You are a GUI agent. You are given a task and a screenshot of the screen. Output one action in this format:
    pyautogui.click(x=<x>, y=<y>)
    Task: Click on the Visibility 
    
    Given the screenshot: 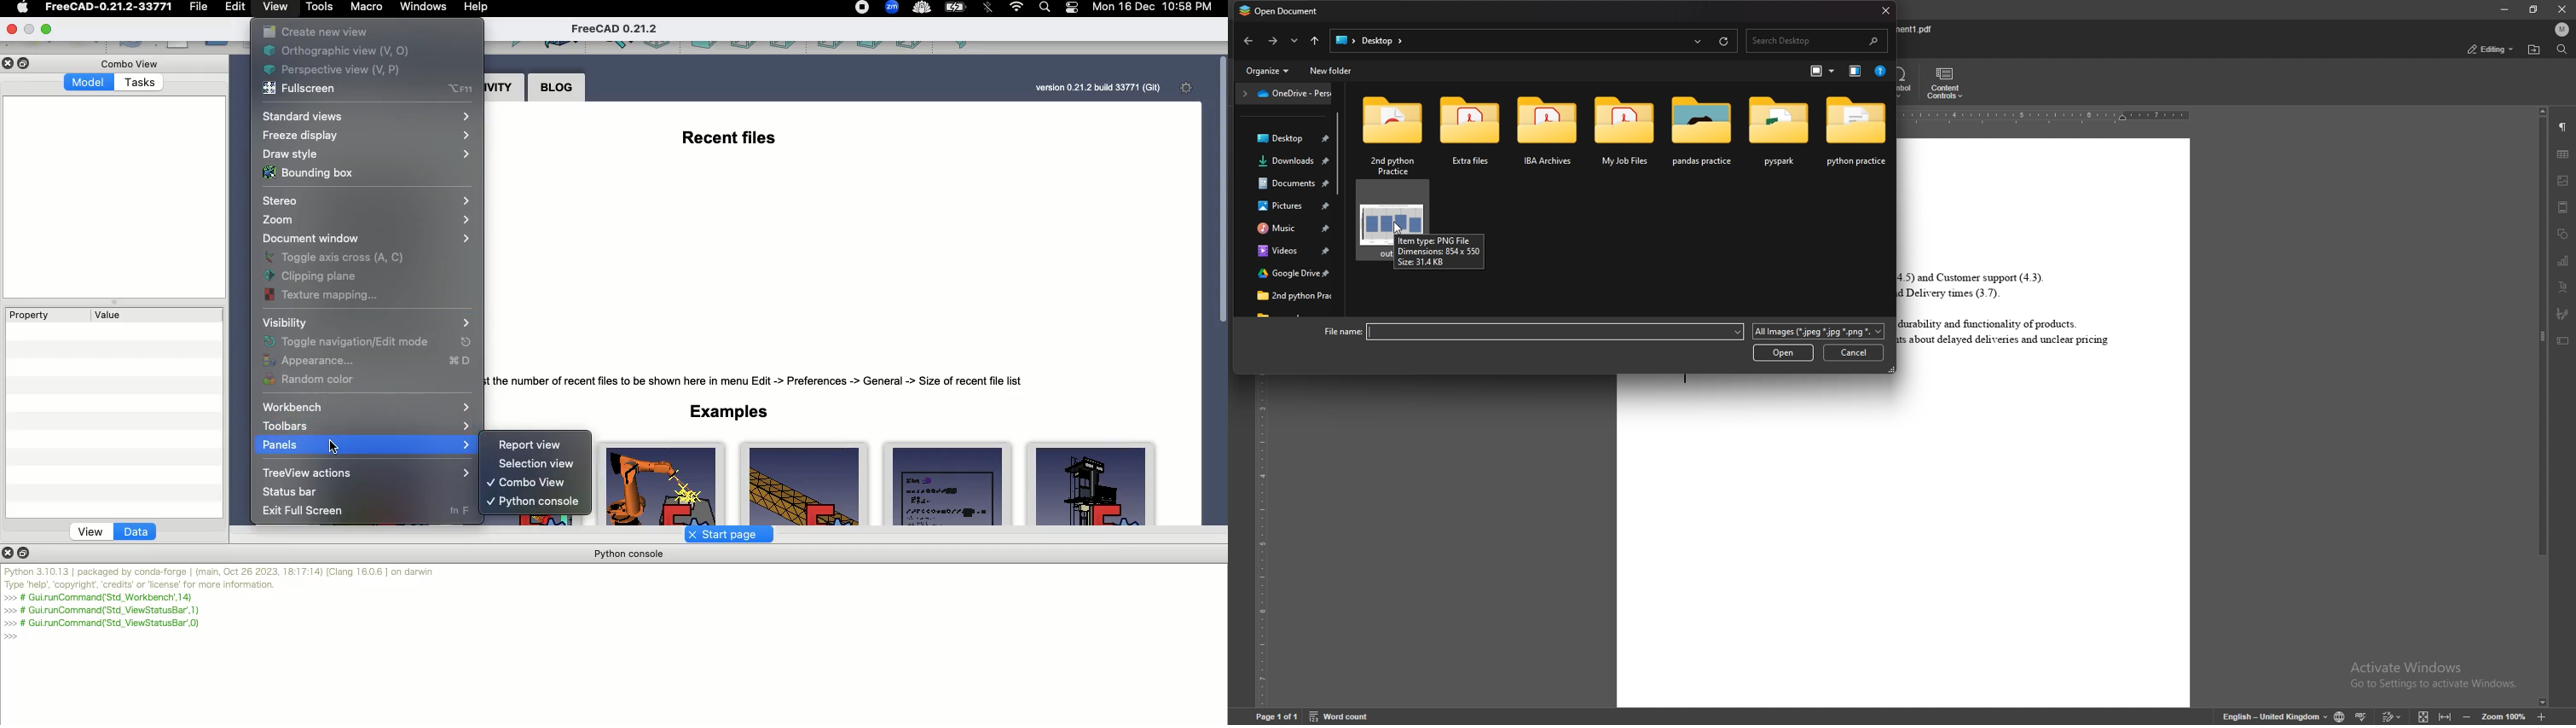 What is the action you would take?
    pyautogui.click(x=366, y=324)
    